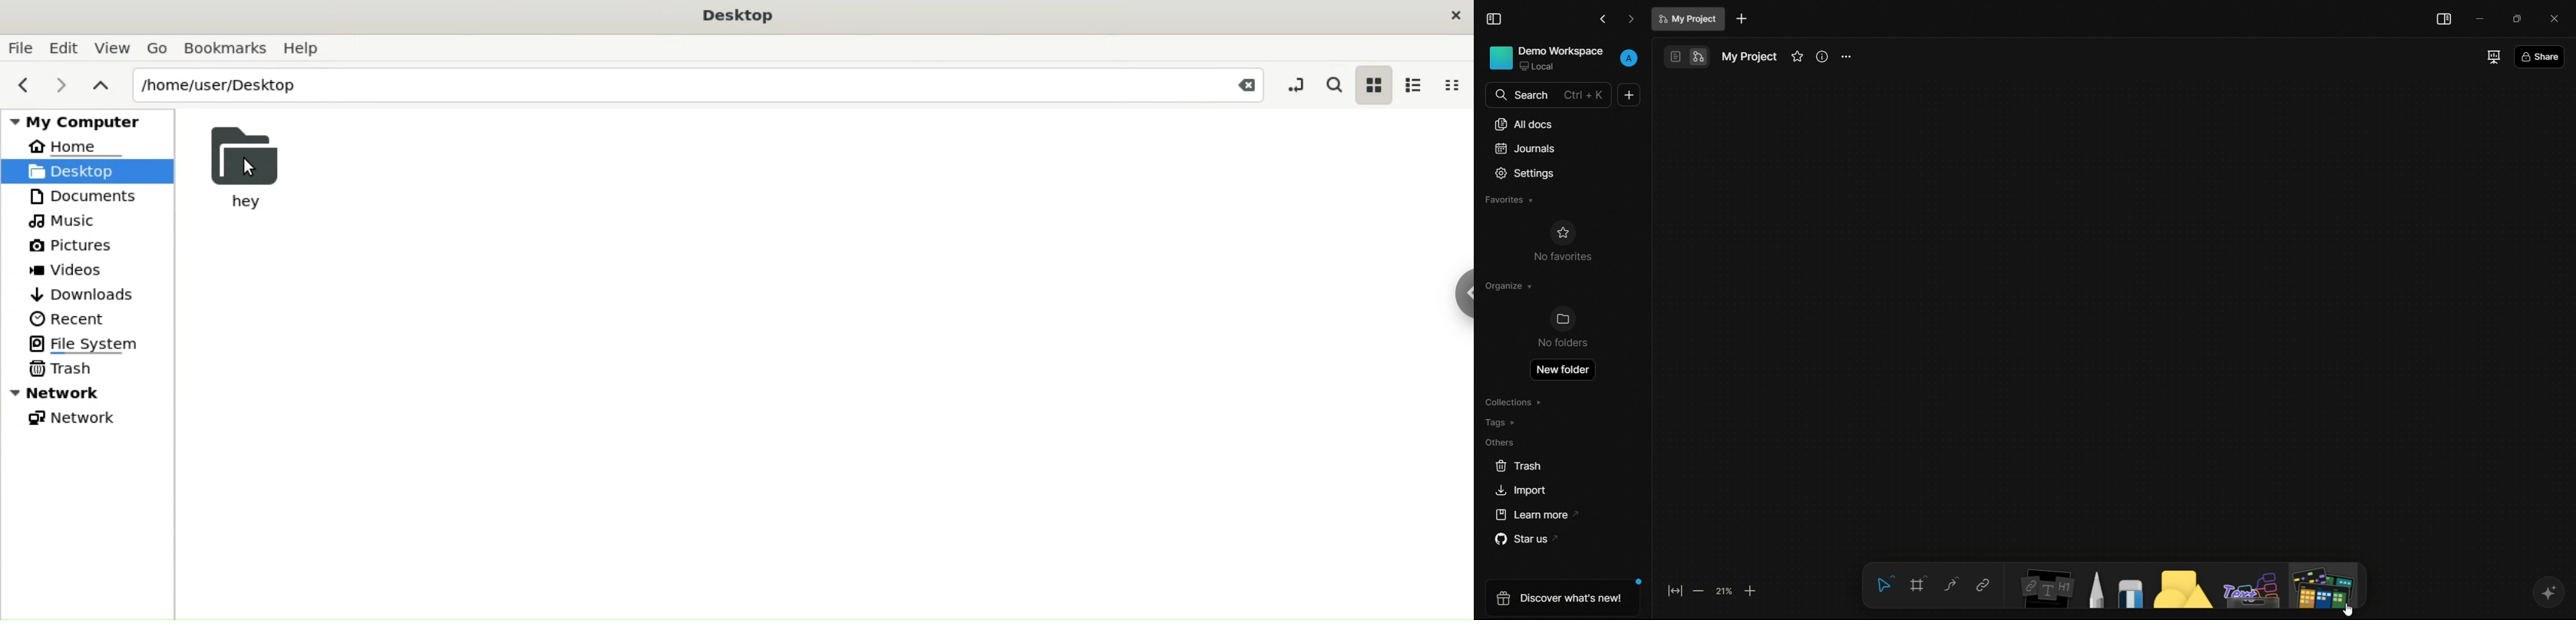  I want to click on /home/user/Desktop, so click(672, 84).